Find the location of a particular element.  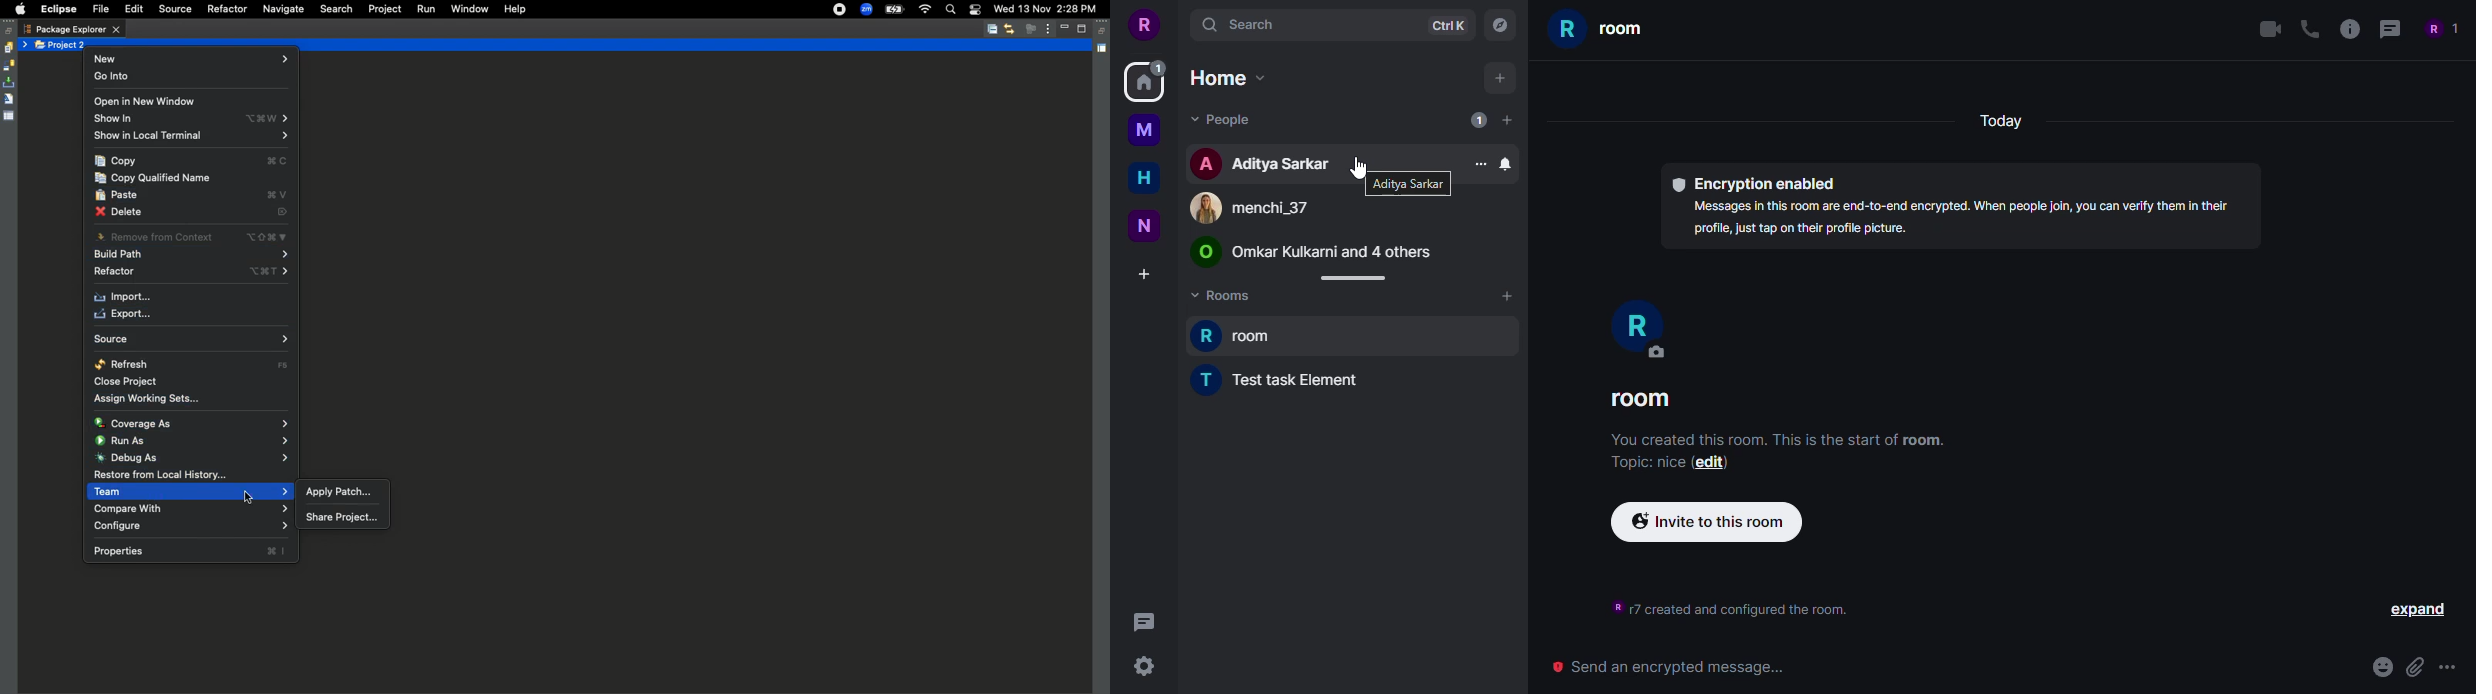

home is located at coordinates (1142, 177).